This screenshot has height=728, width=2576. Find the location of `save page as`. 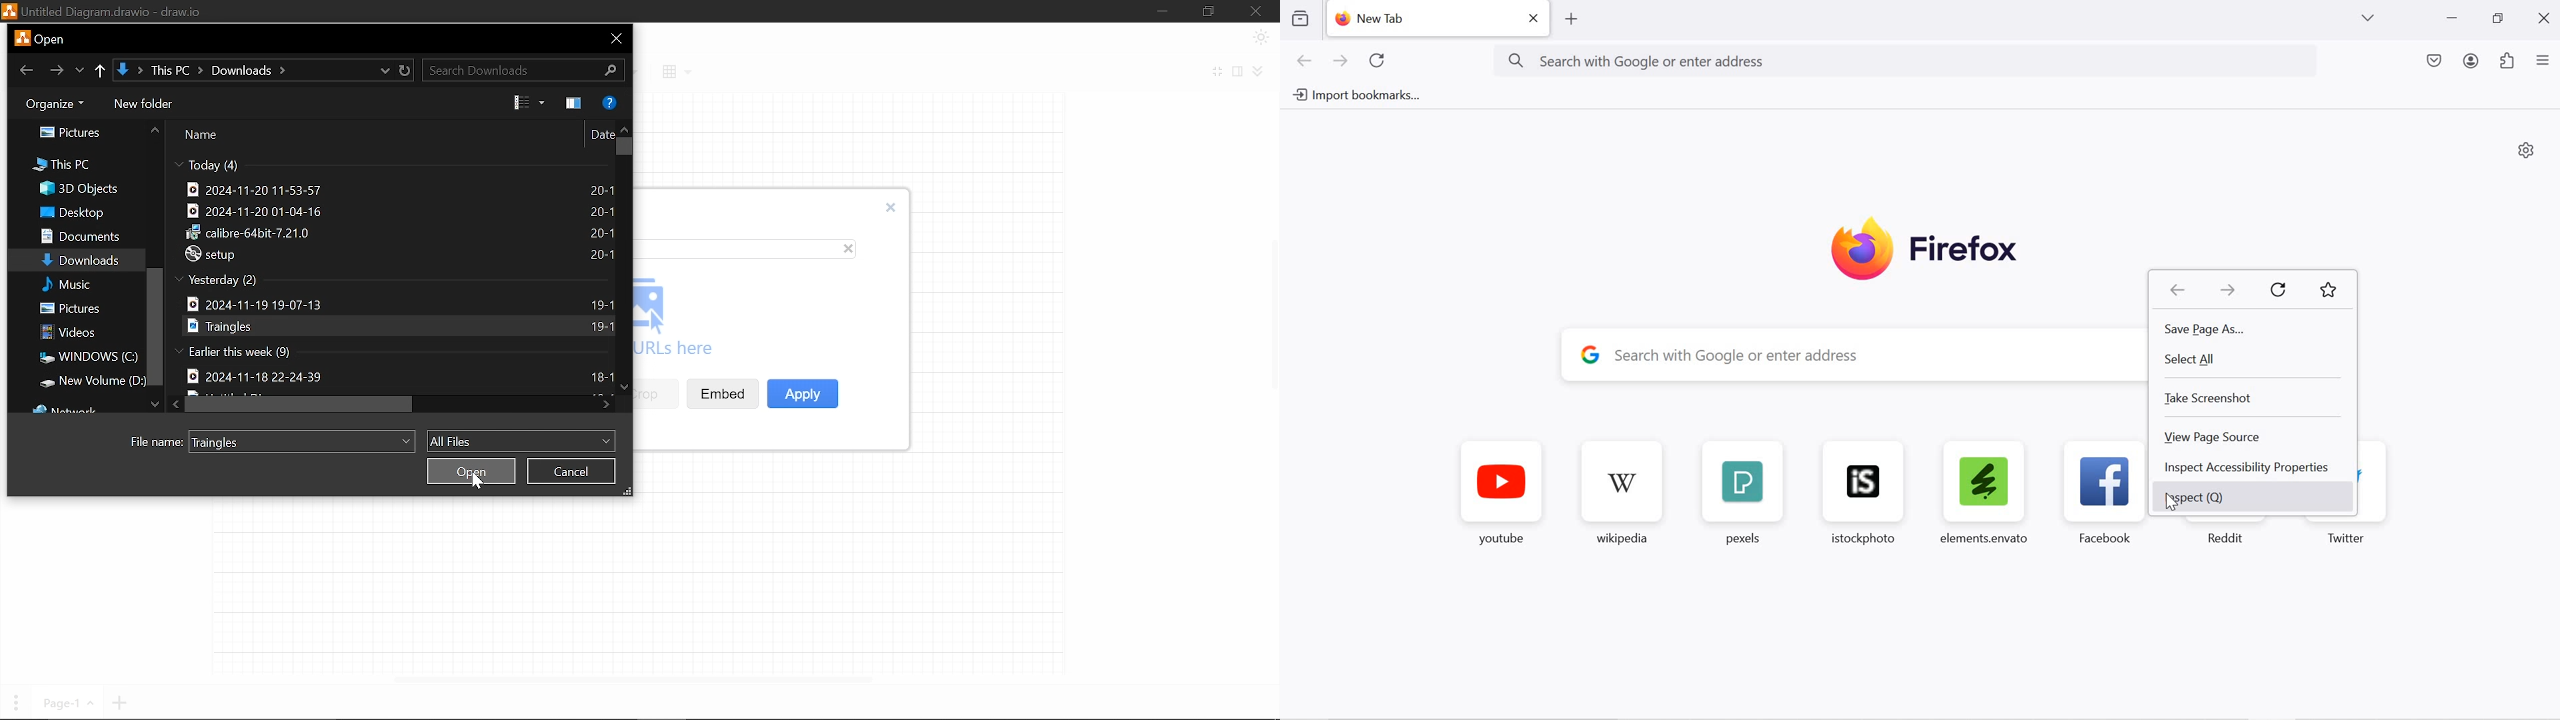

save page as is located at coordinates (2251, 328).